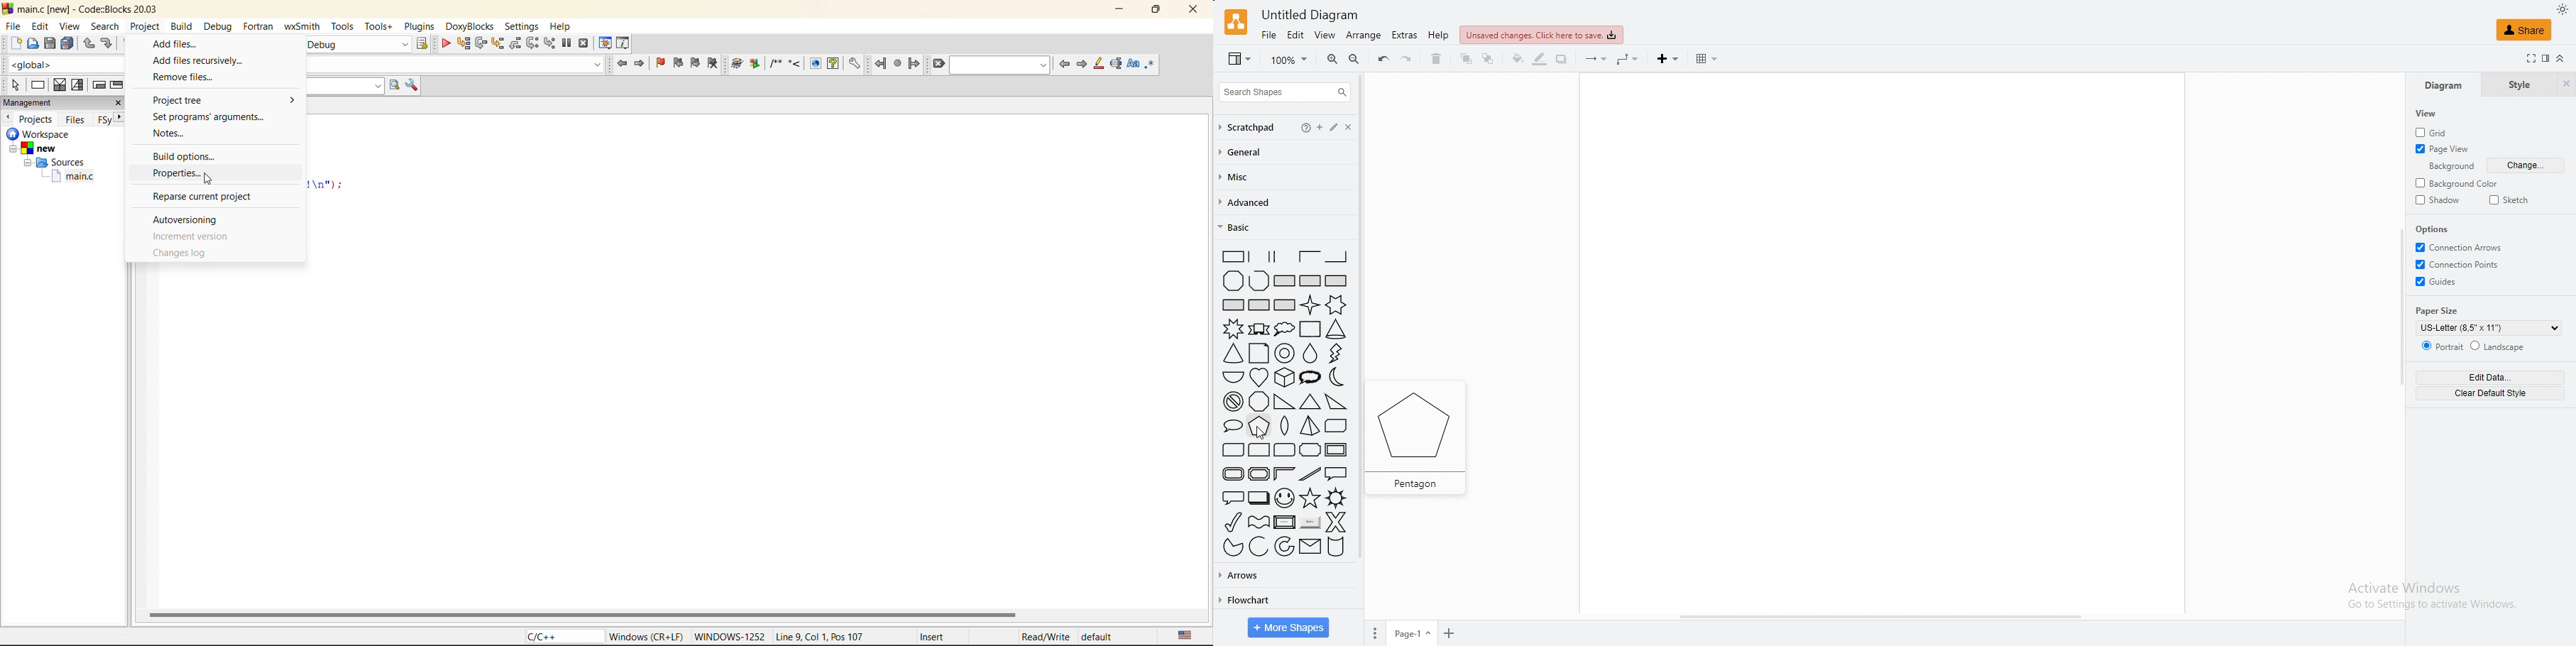  What do you see at coordinates (1134, 64) in the screenshot?
I see `match case` at bounding box center [1134, 64].